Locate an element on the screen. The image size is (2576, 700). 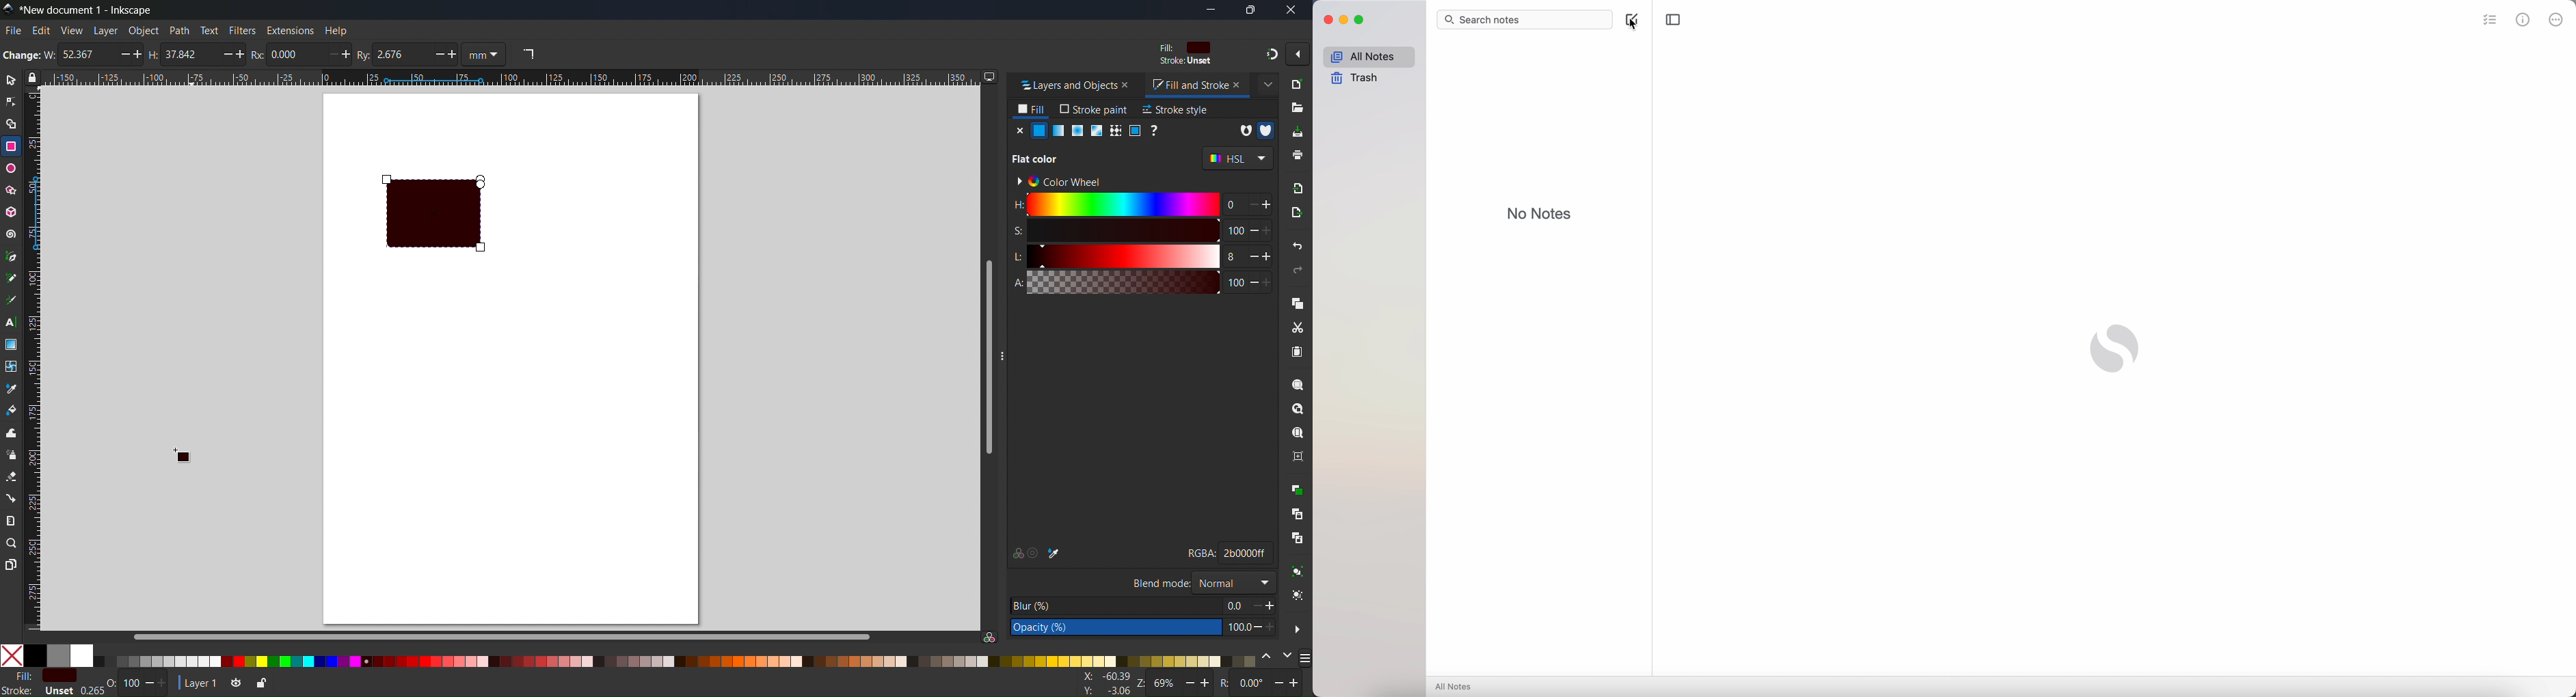
Maximize radius is located at coordinates (455, 55).